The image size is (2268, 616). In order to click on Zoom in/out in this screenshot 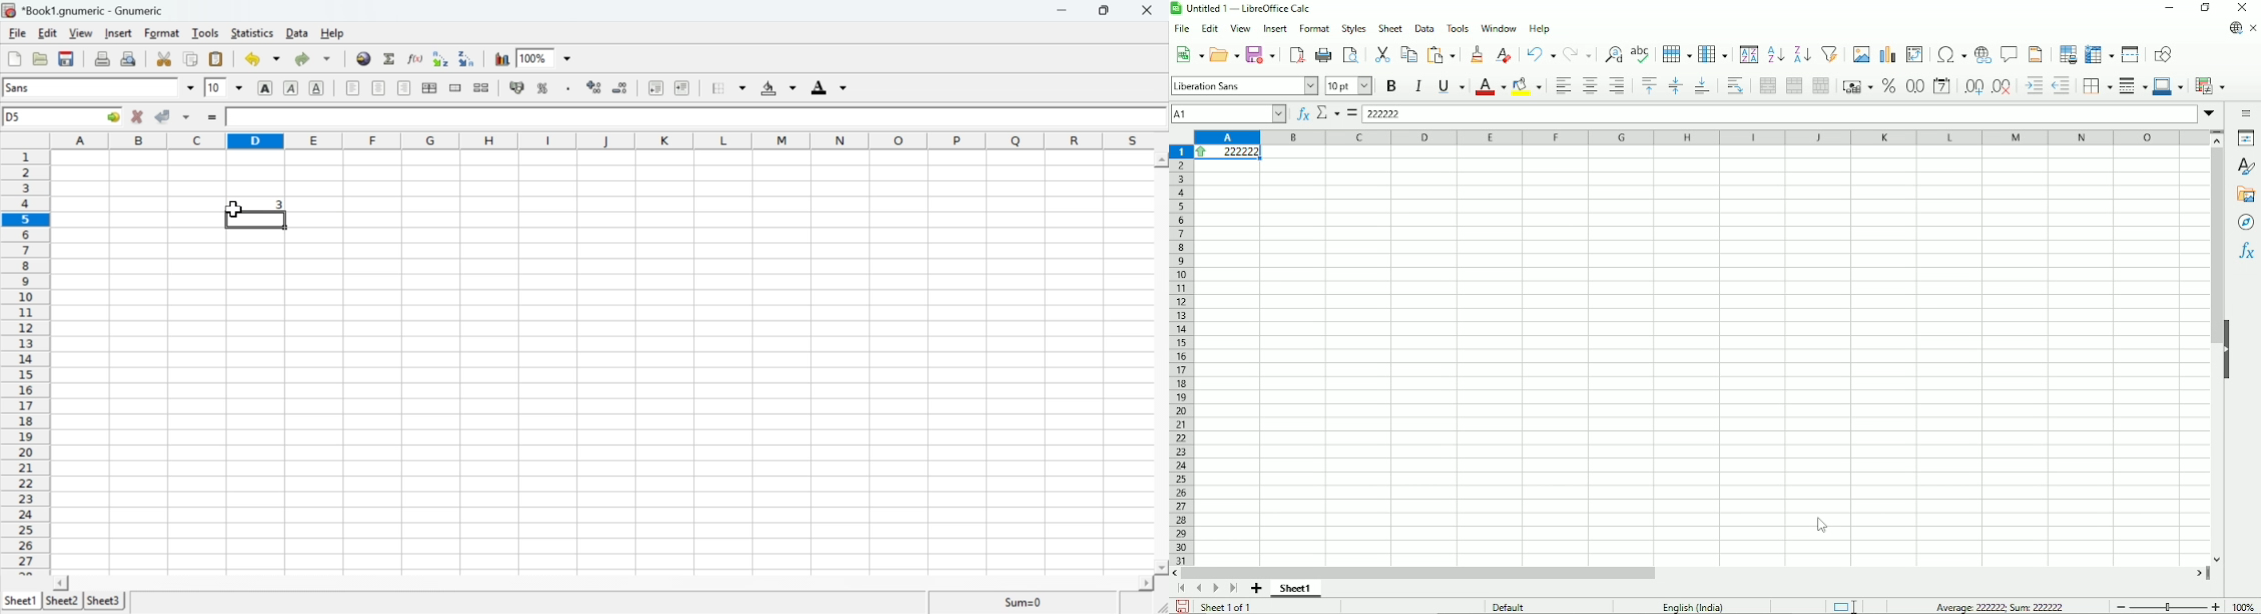, I will do `click(2167, 606)`.